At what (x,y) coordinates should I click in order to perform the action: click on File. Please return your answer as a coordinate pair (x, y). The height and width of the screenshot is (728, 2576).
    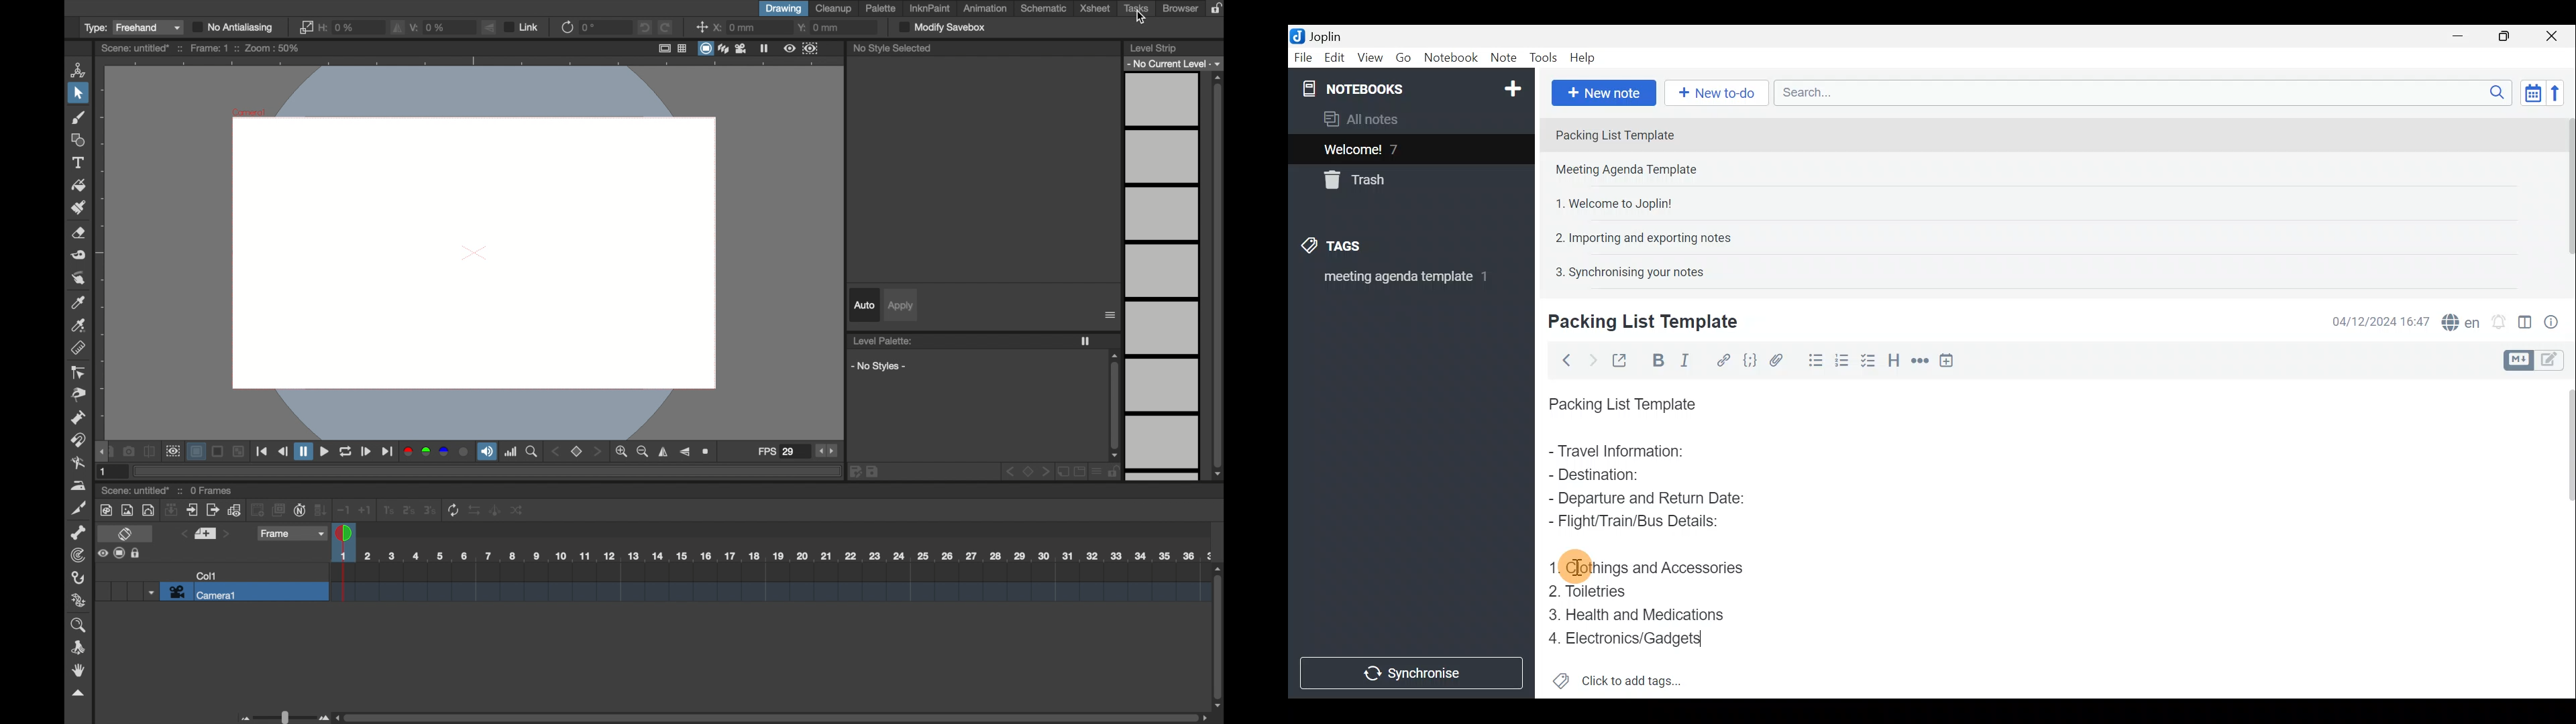
    Looking at the image, I should click on (1301, 56).